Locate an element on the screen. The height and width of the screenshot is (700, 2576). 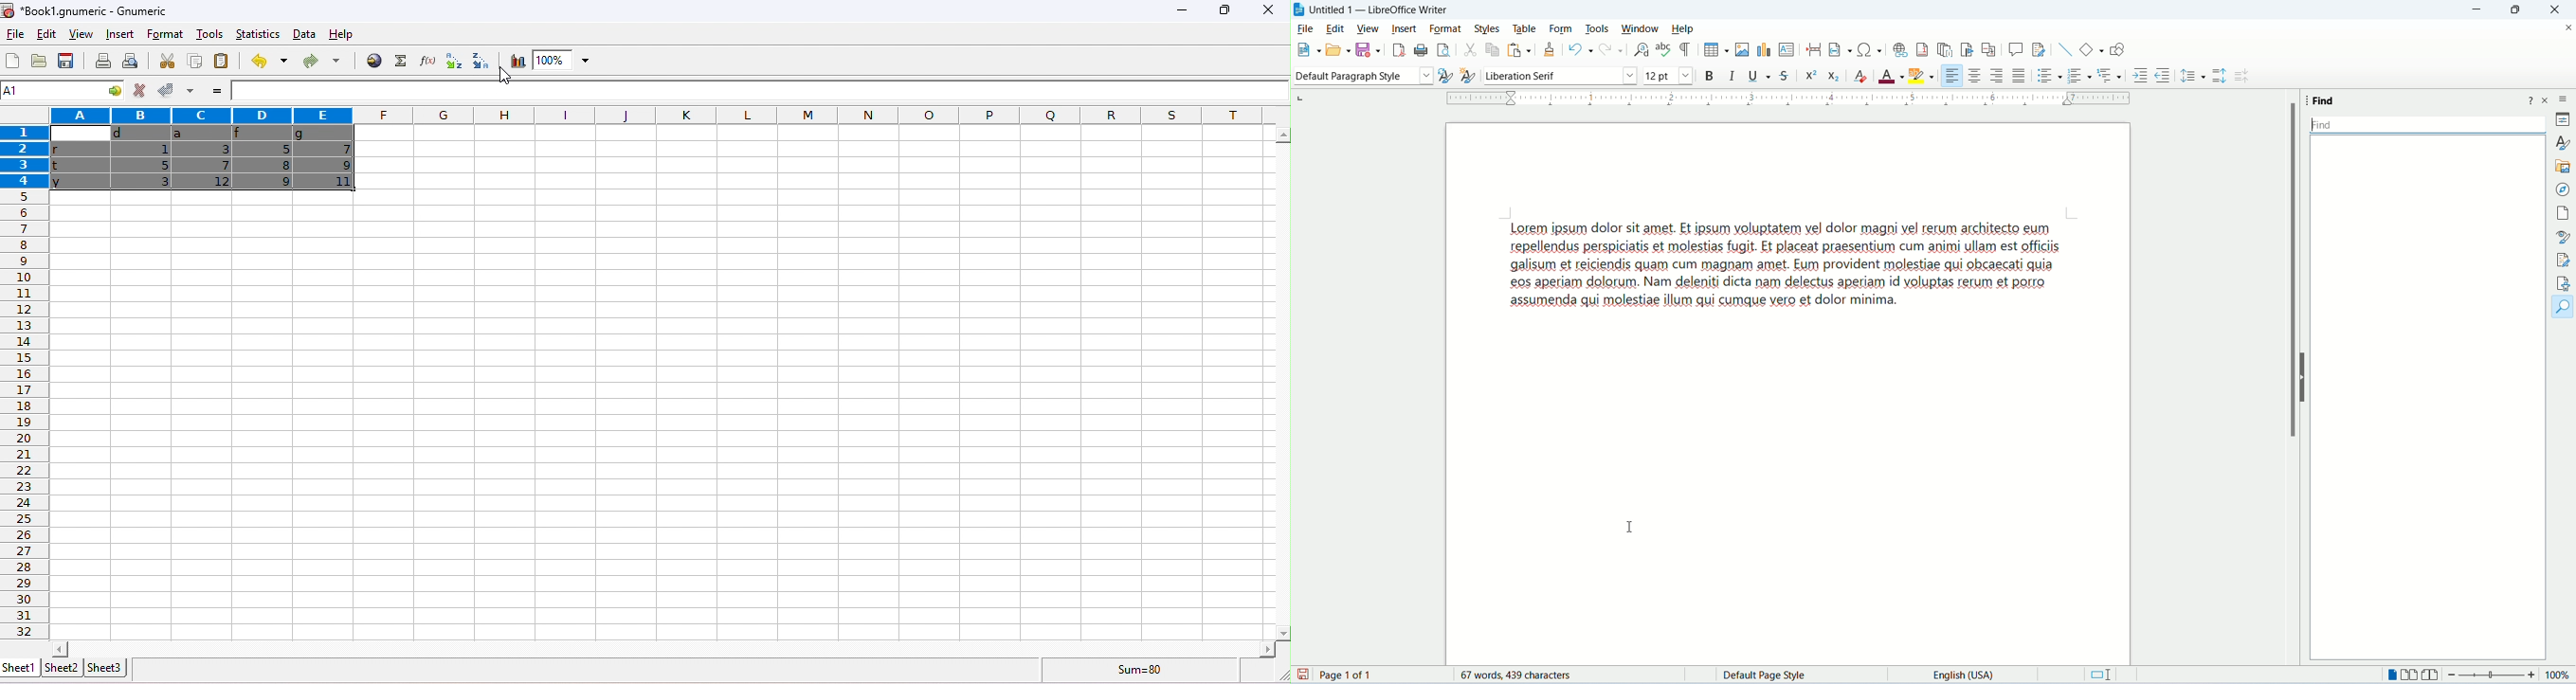
new is located at coordinates (1304, 50).